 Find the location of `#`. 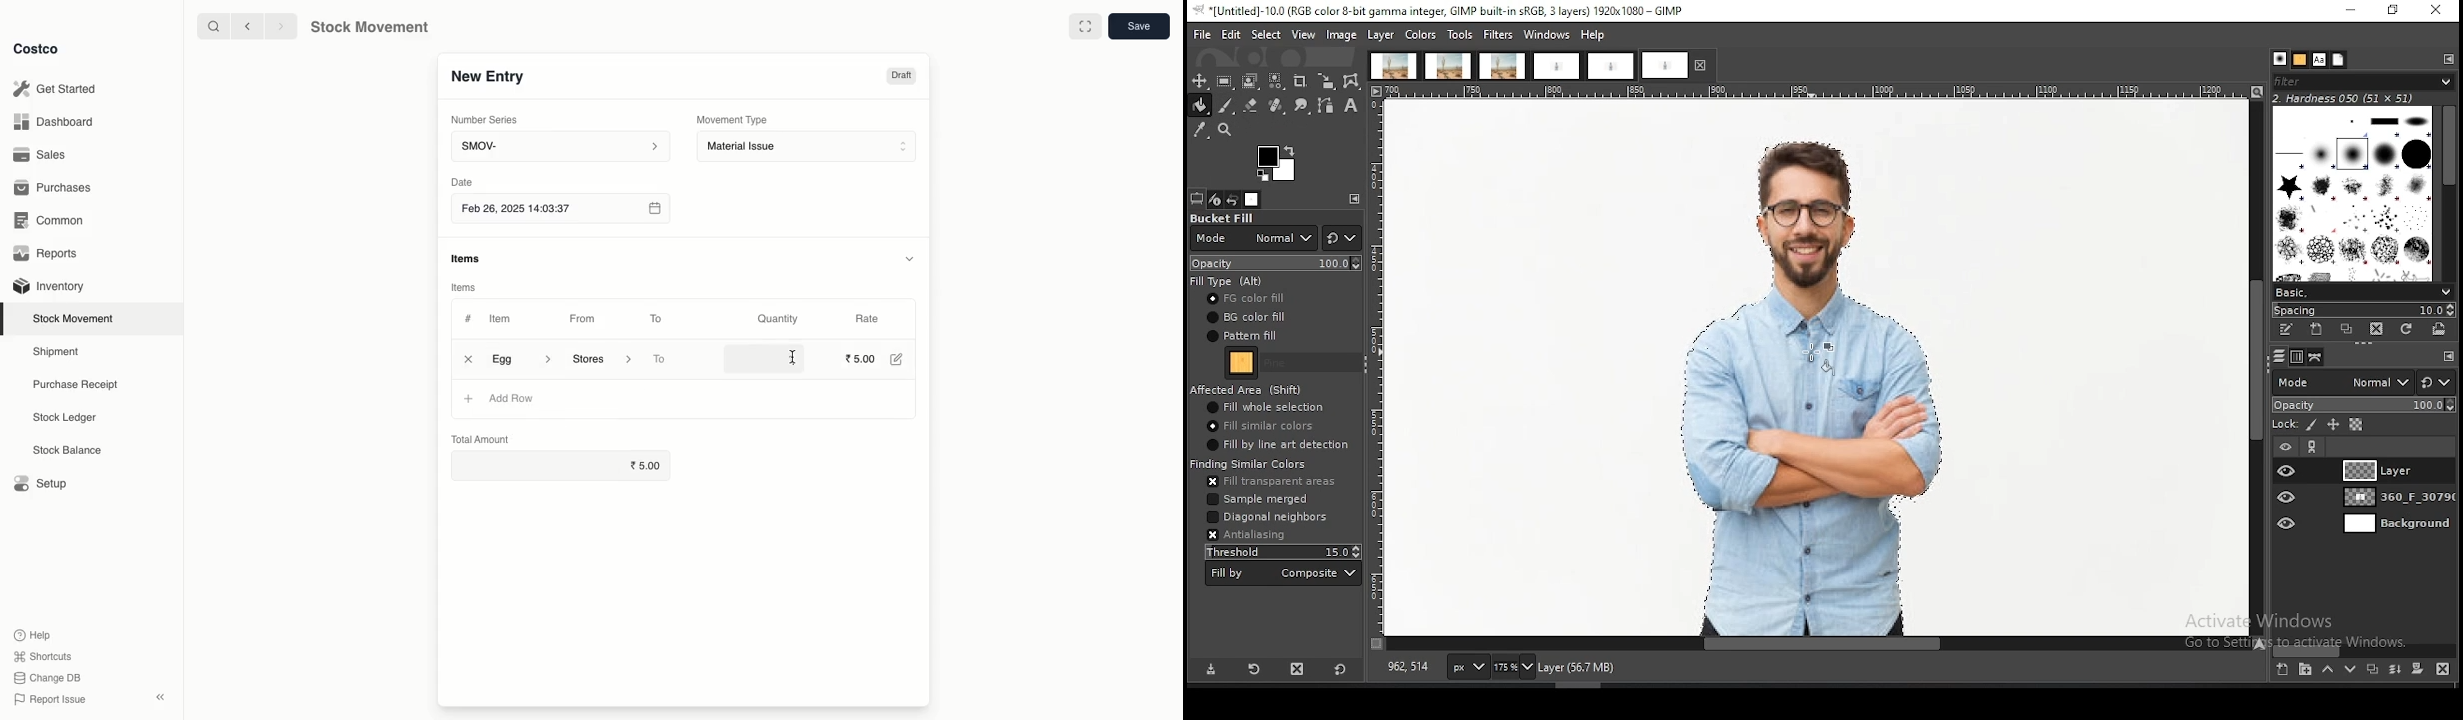

# is located at coordinates (468, 319).